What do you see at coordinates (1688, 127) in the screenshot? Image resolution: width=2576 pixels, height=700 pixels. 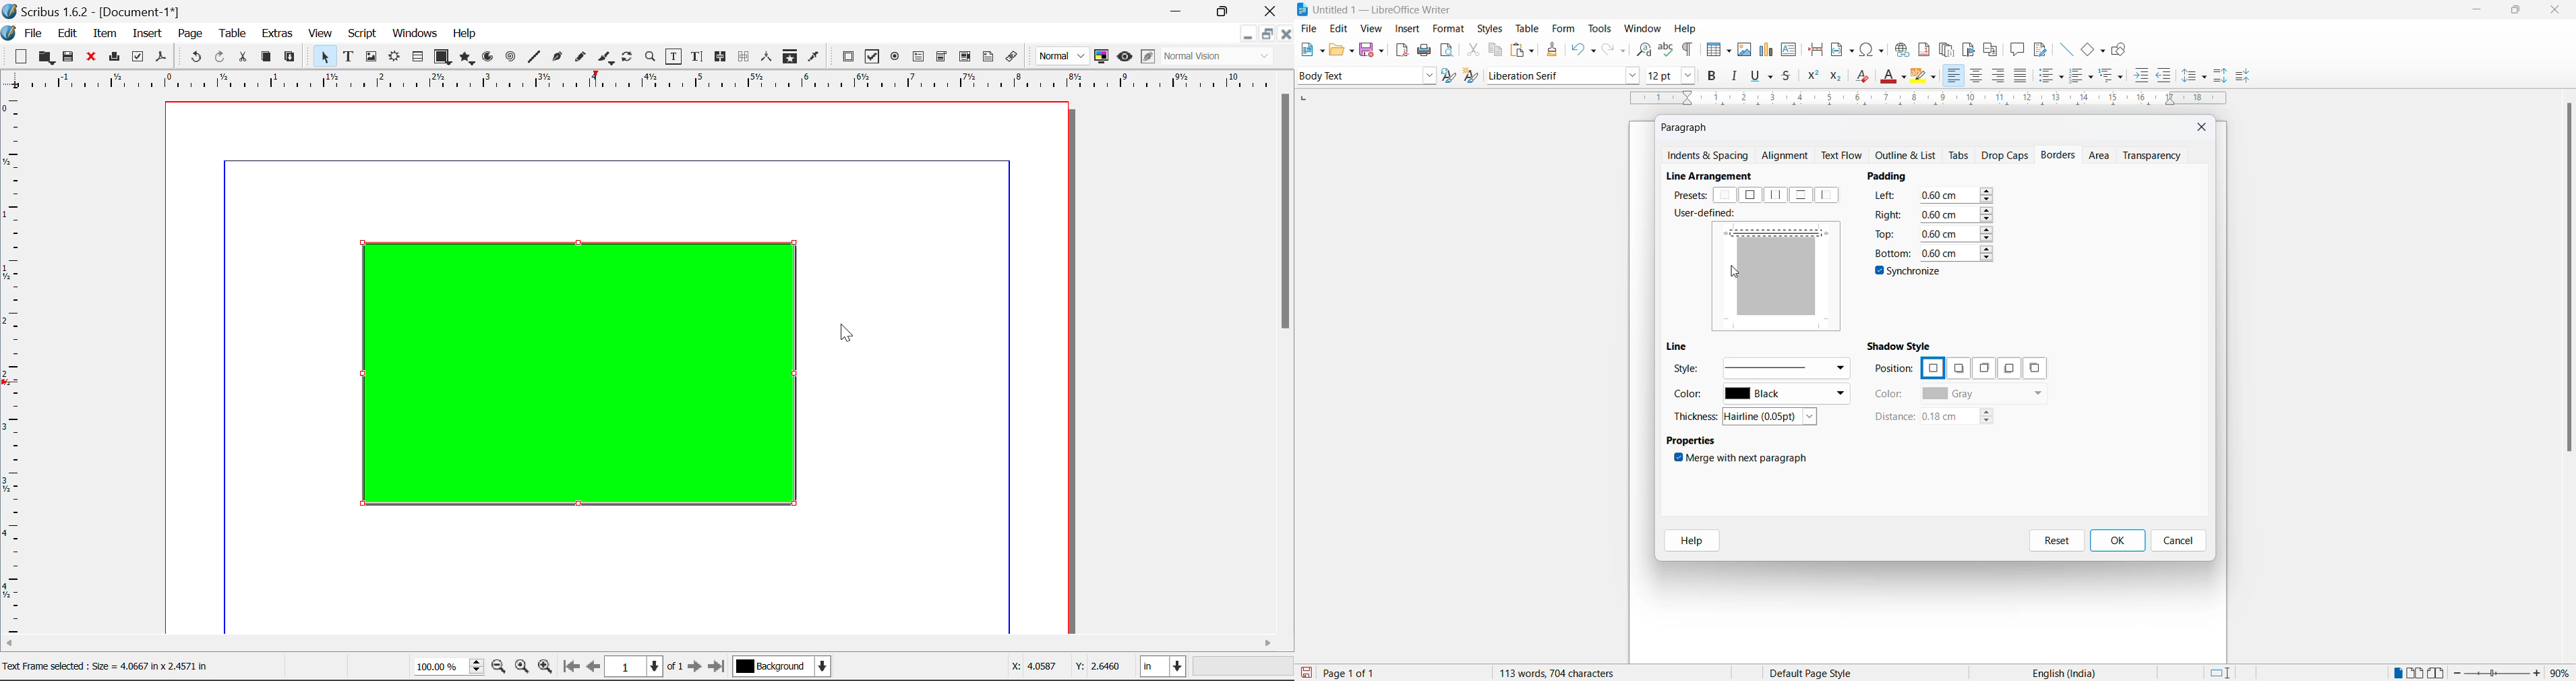 I see `paragraph dialog box` at bounding box center [1688, 127].